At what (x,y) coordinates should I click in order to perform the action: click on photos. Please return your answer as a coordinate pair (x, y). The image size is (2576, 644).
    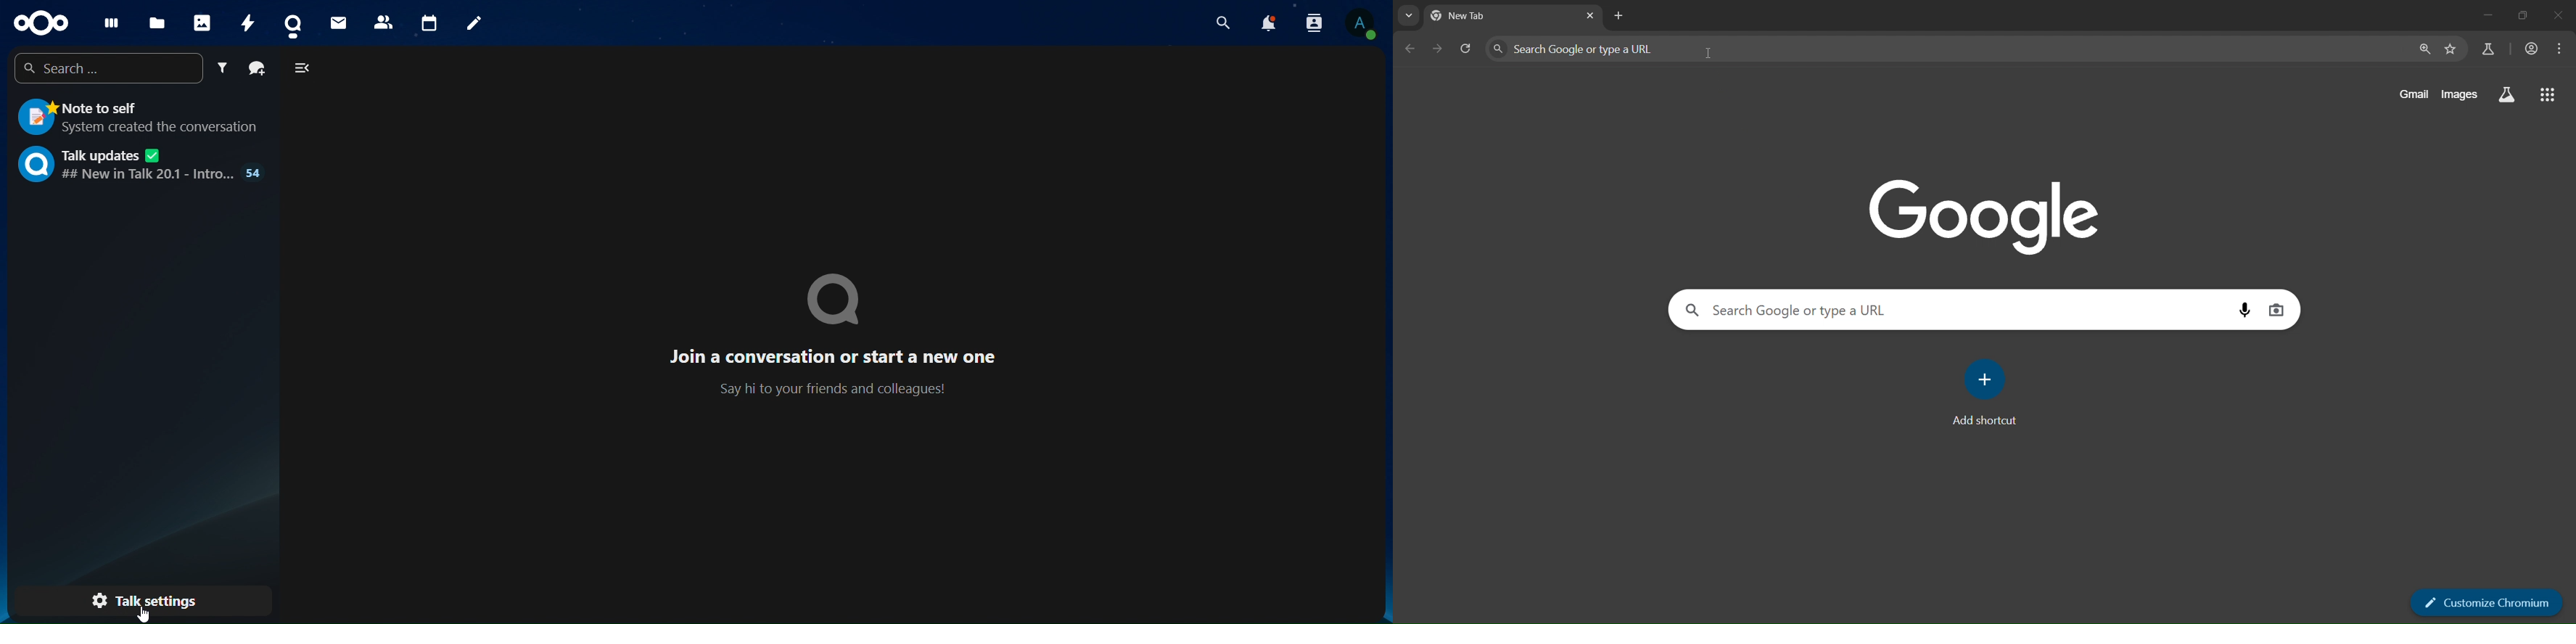
    Looking at the image, I should click on (201, 21).